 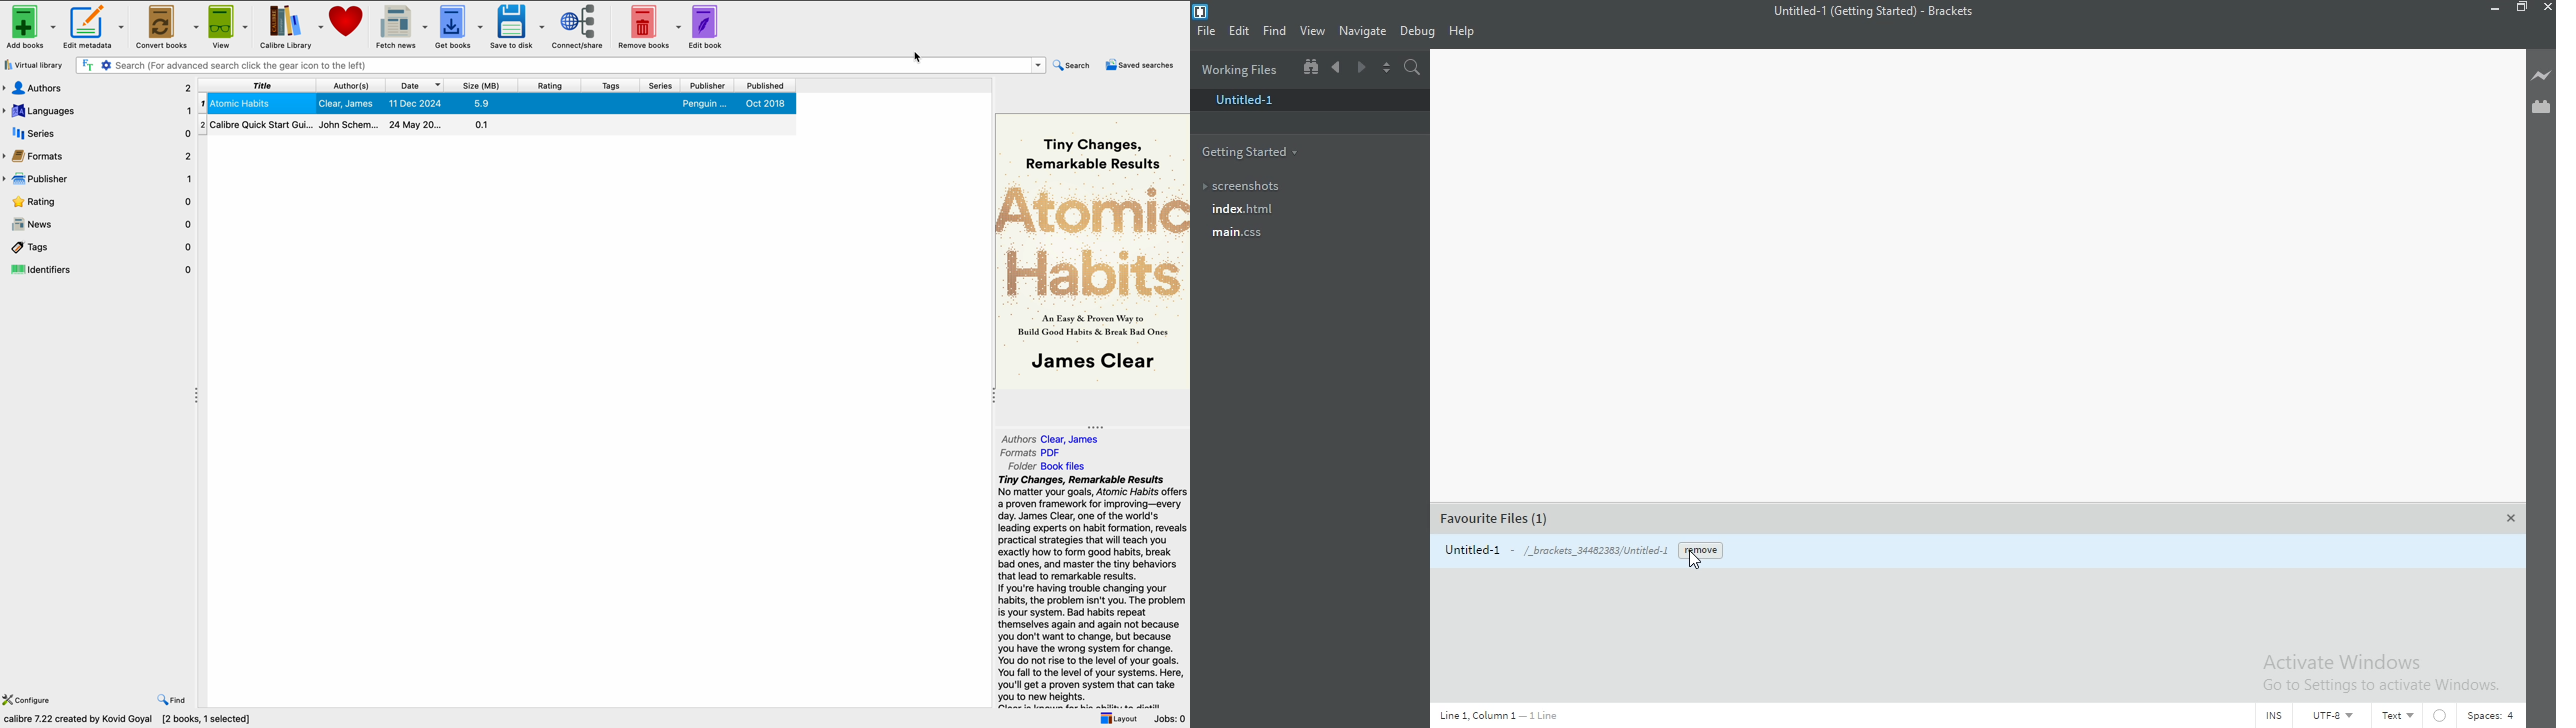 What do you see at coordinates (706, 28) in the screenshot?
I see `edit book` at bounding box center [706, 28].